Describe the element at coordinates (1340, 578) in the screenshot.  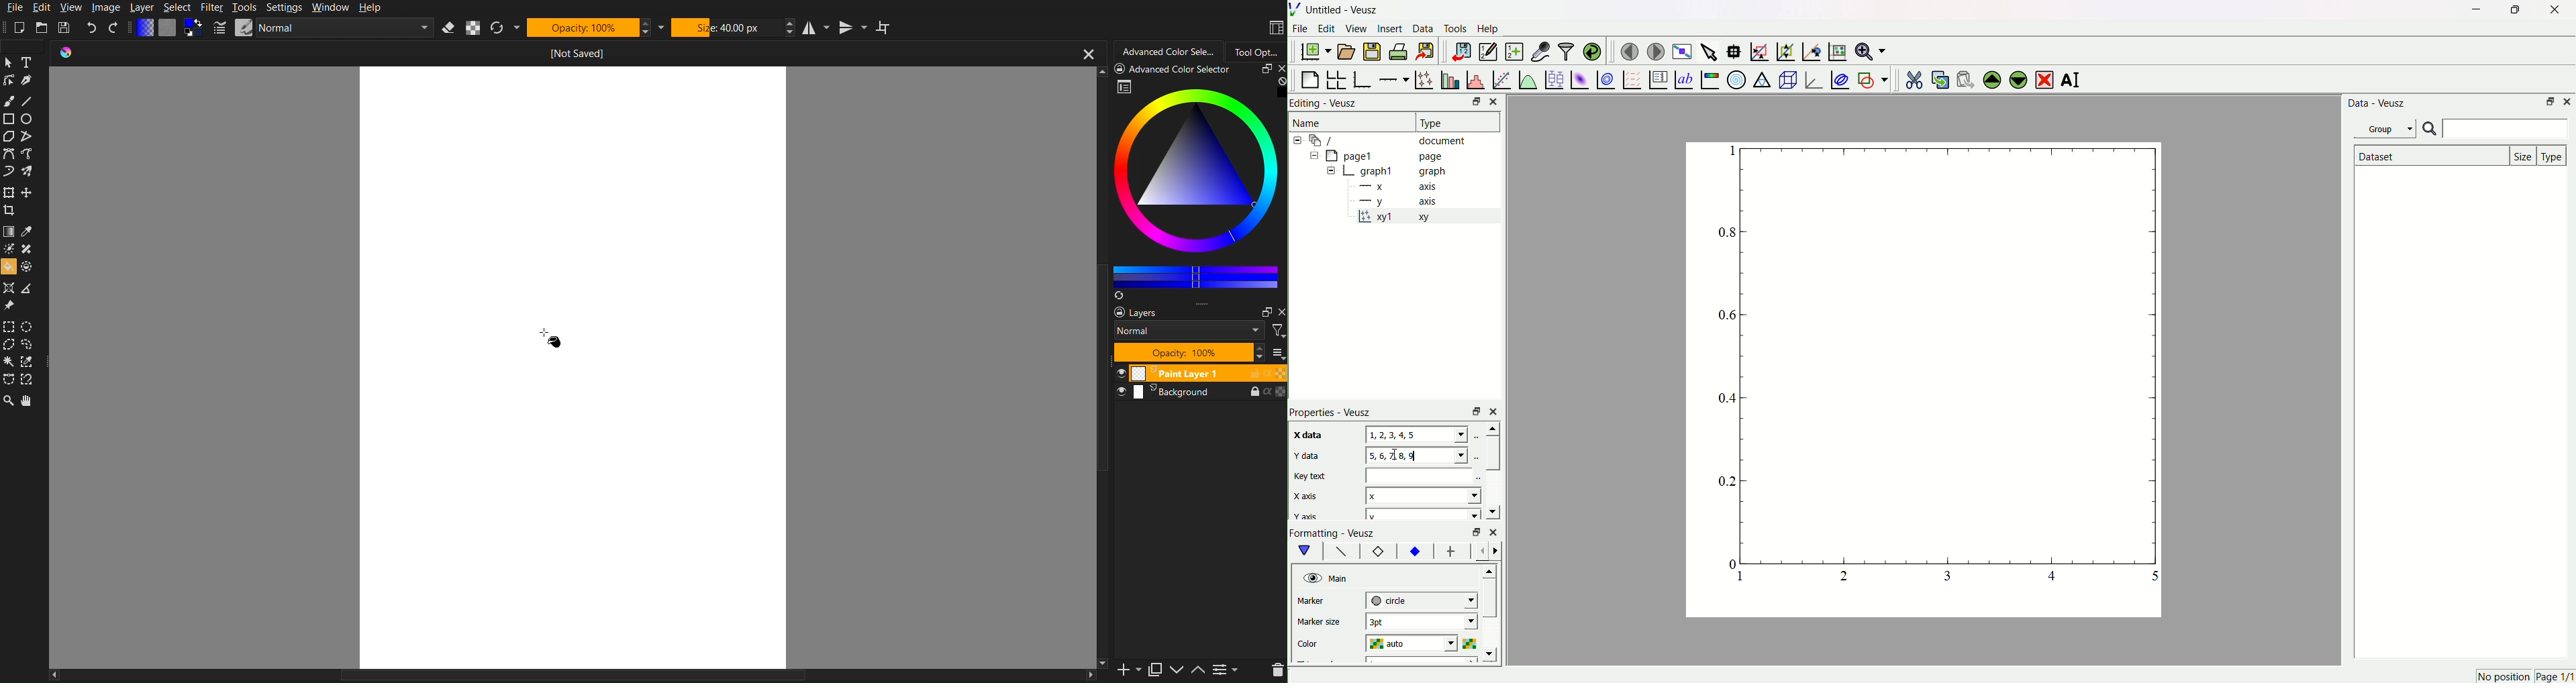
I see `Main` at that location.